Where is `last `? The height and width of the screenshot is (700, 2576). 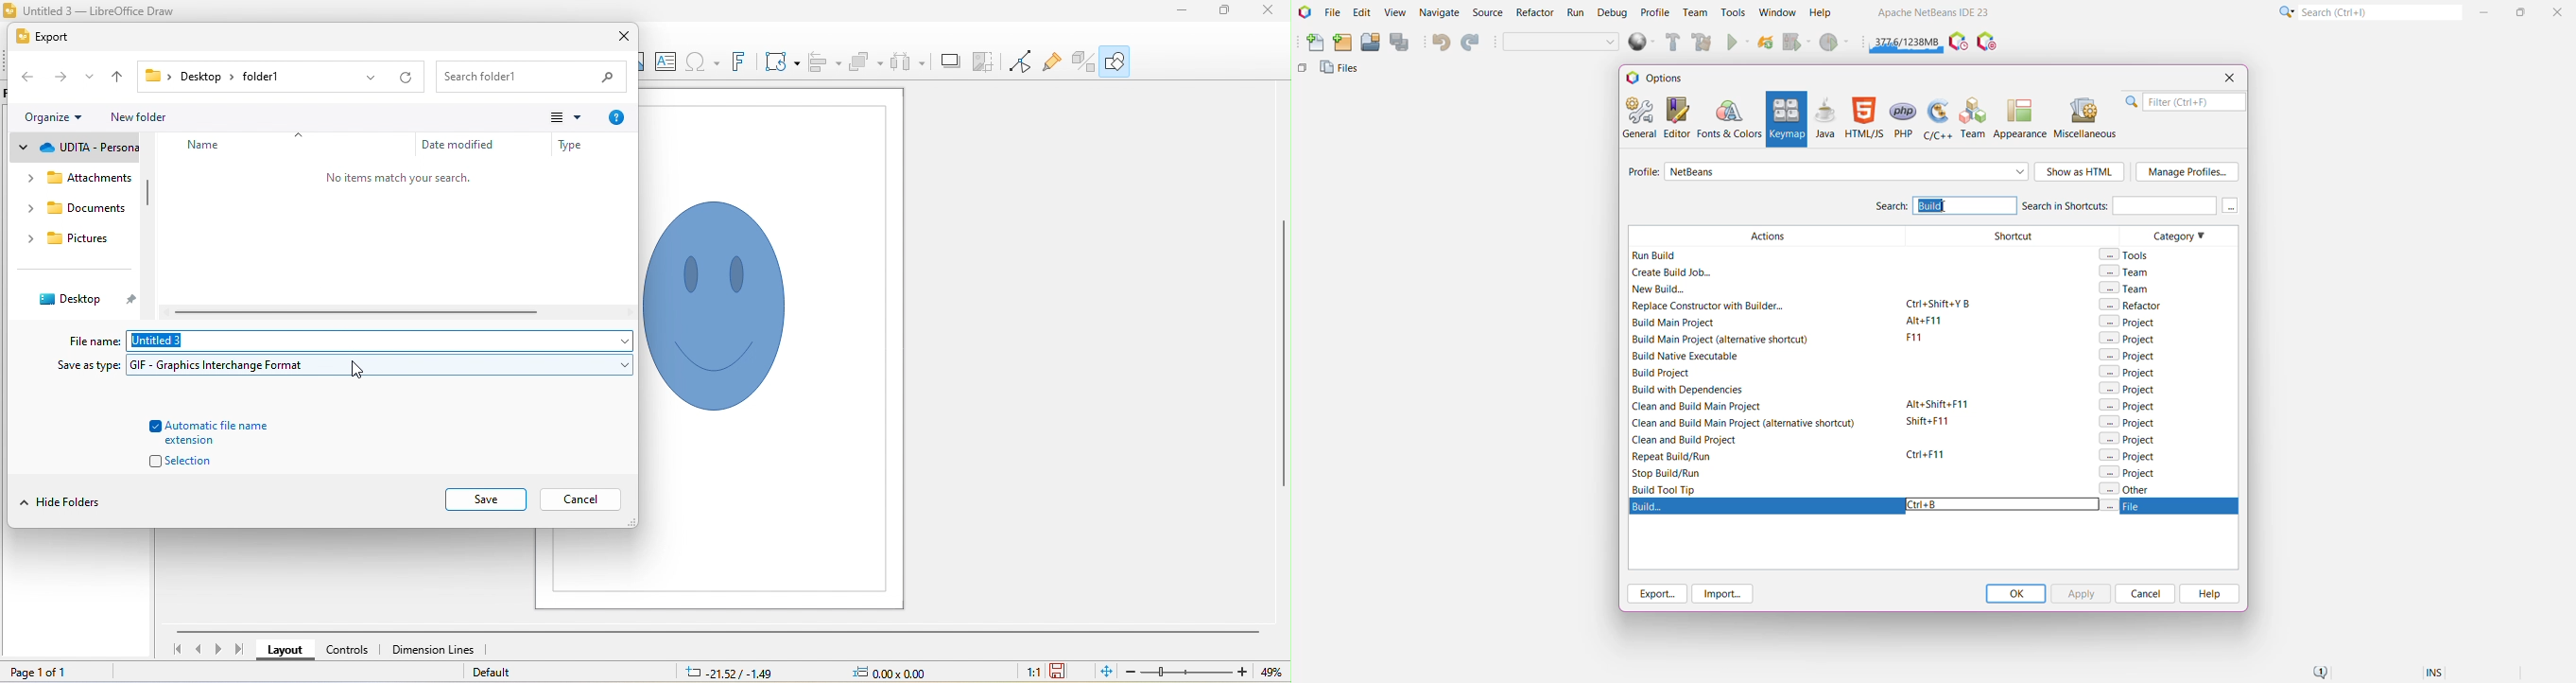 last  is located at coordinates (240, 648).